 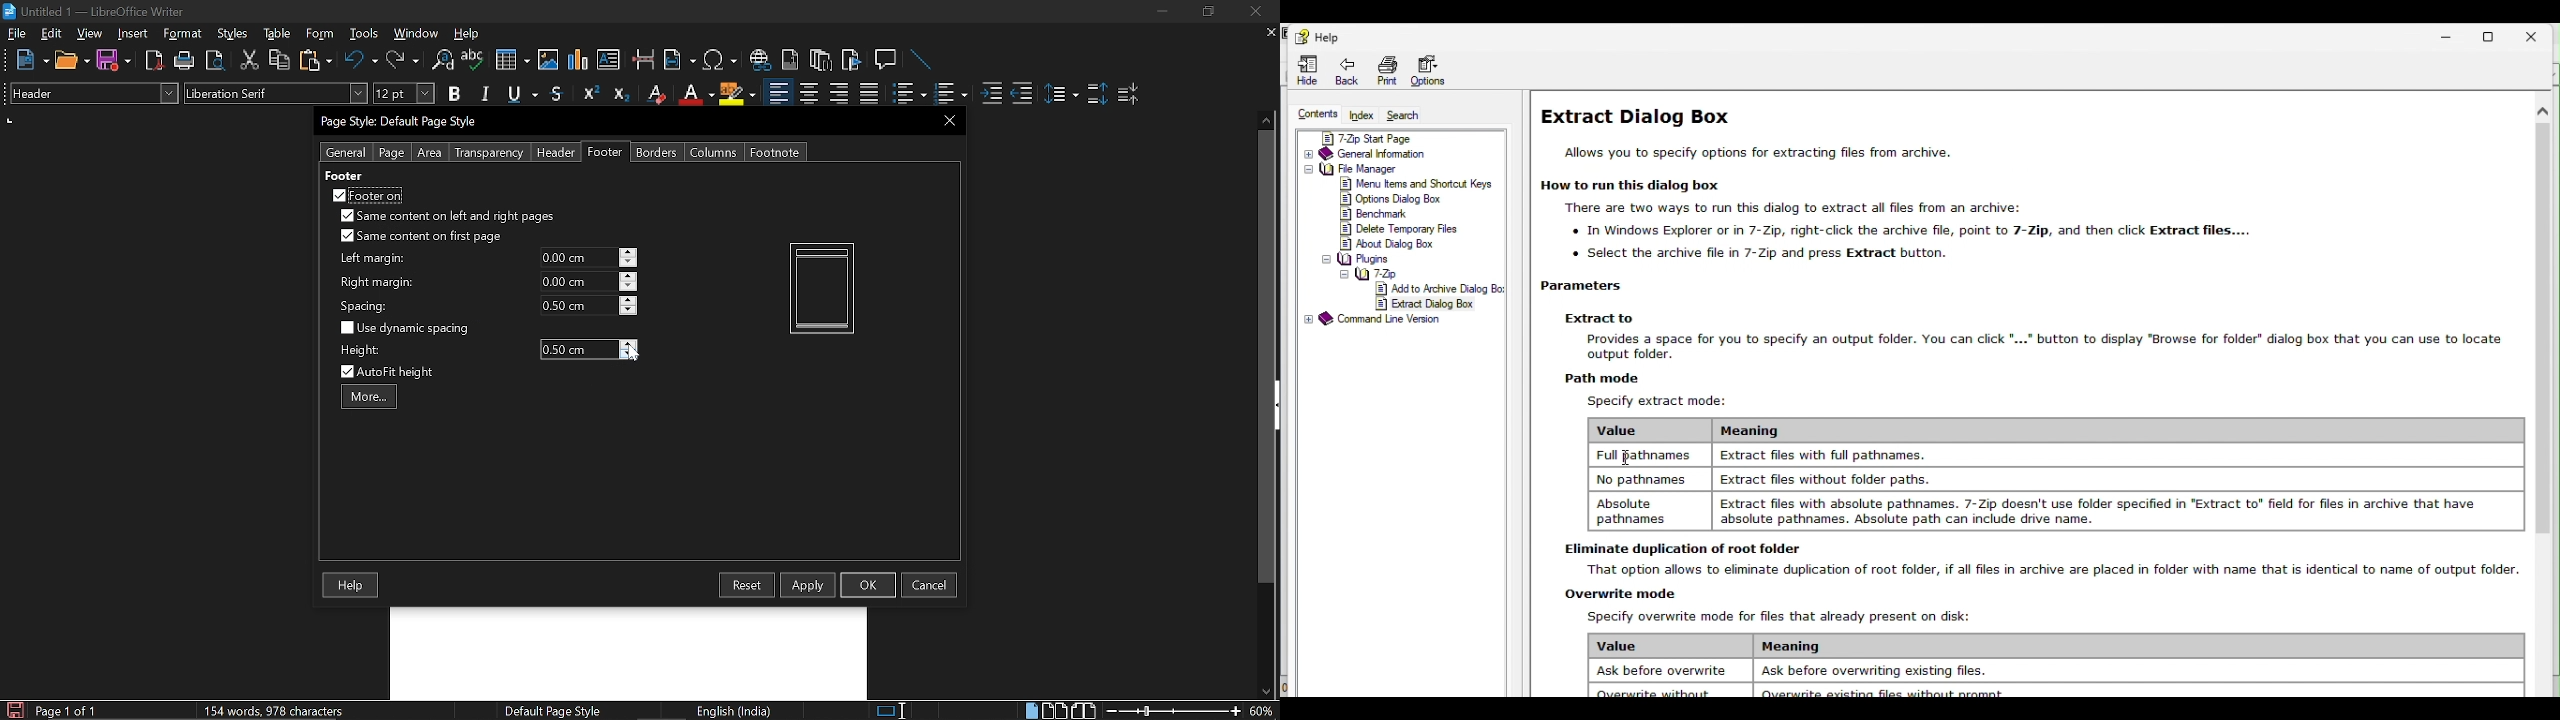 What do you see at coordinates (821, 60) in the screenshot?
I see `Insert footnote` at bounding box center [821, 60].